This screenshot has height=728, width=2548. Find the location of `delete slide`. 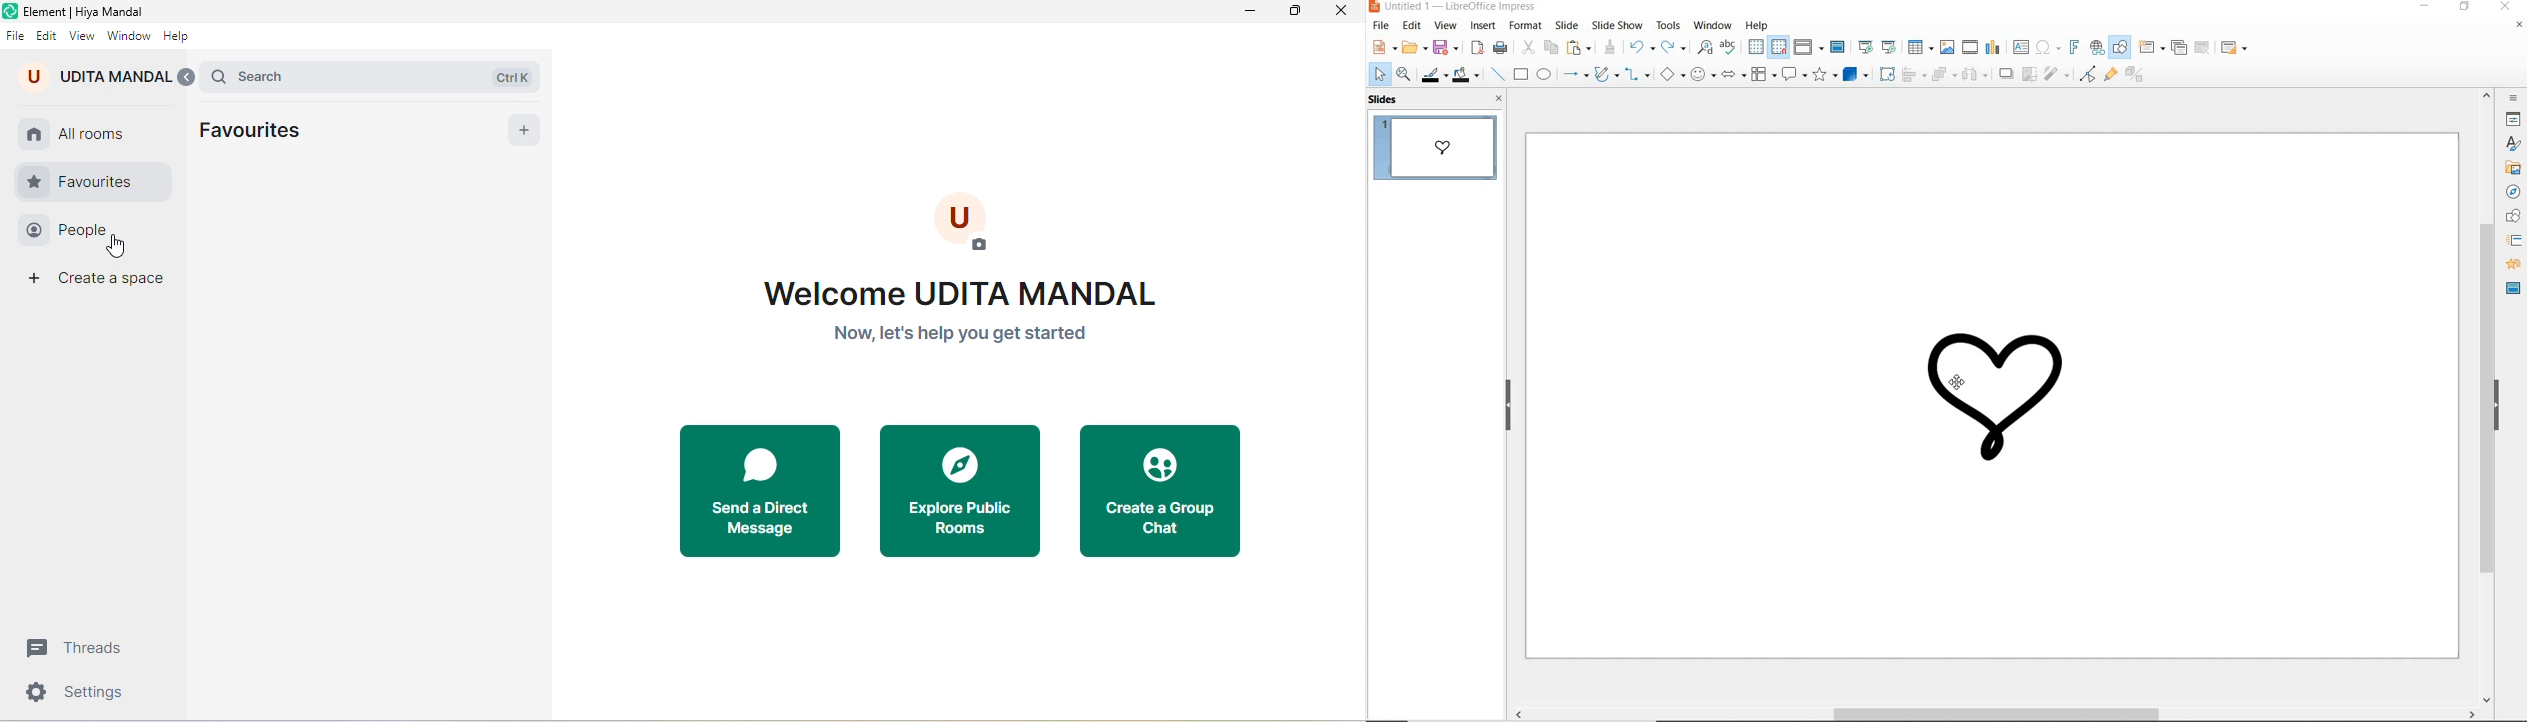

delete slide is located at coordinates (2203, 48).